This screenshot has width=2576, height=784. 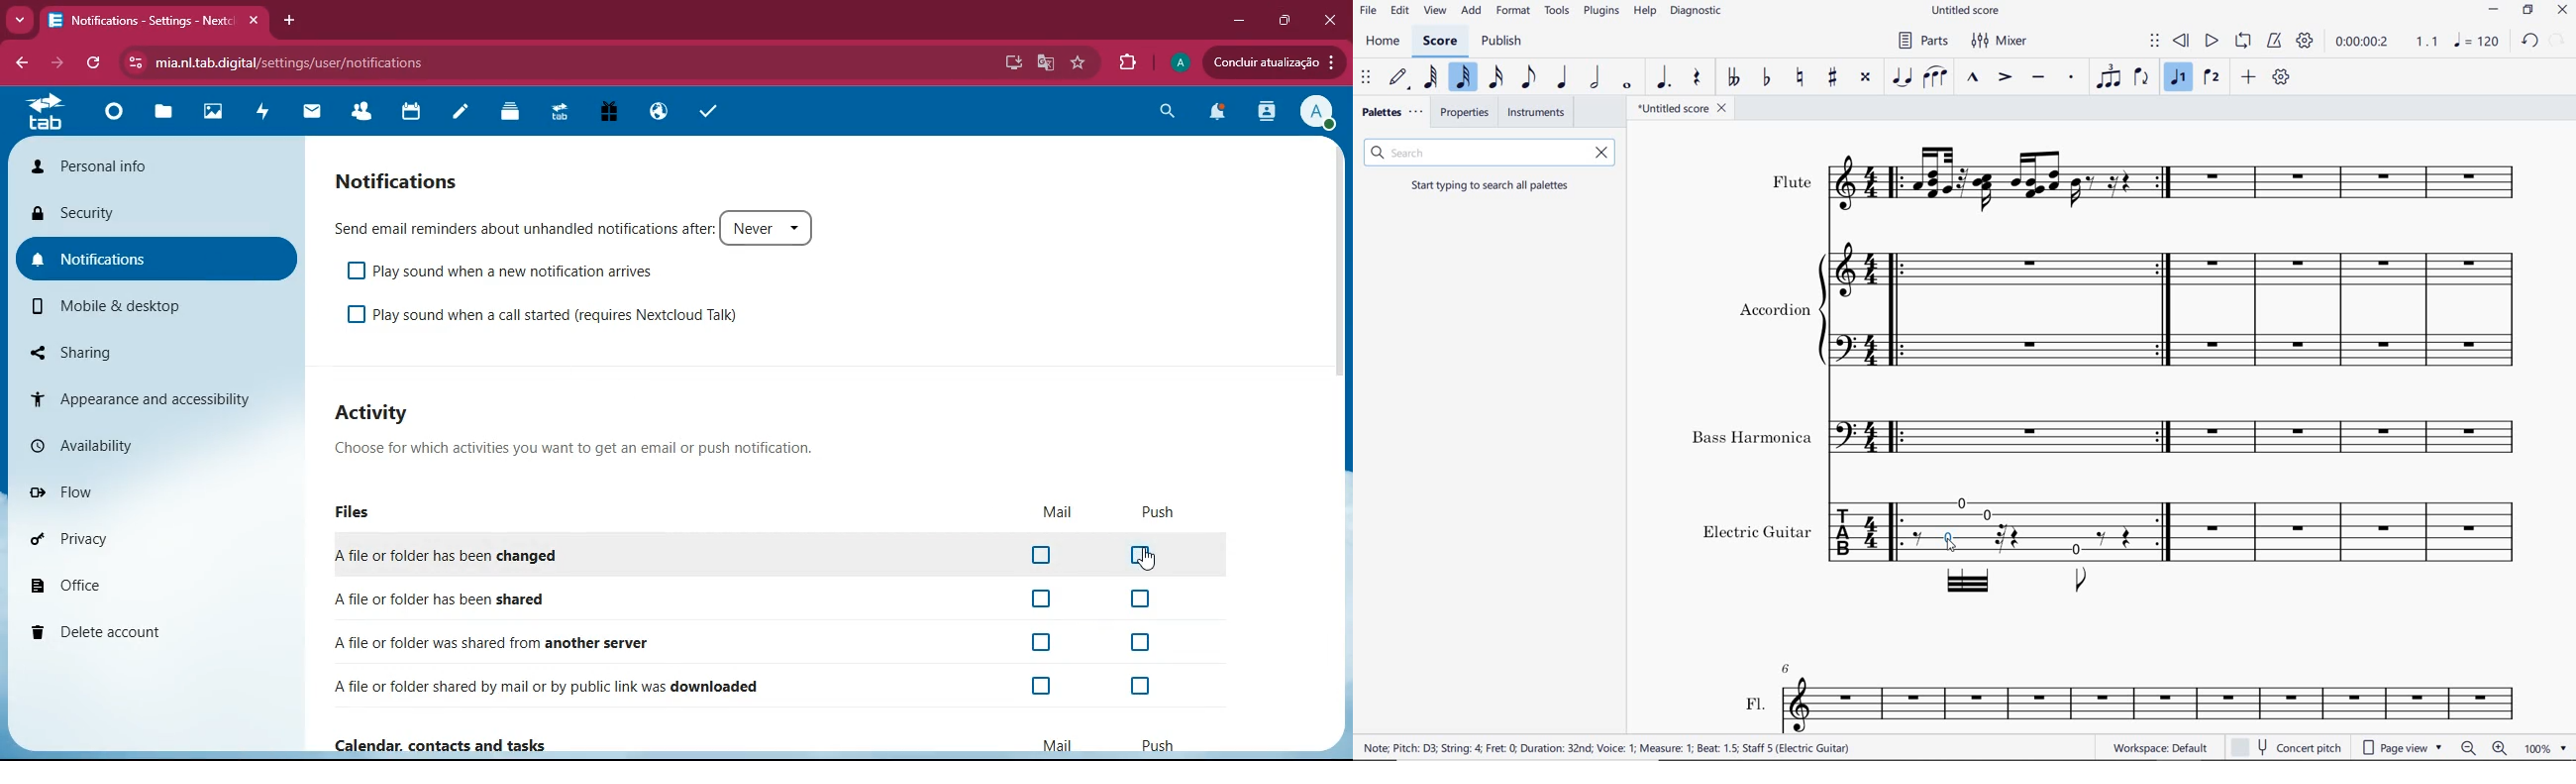 What do you see at coordinates (610, 113) in the screenshot?
I see `gift` at bounding box center [610, 113].